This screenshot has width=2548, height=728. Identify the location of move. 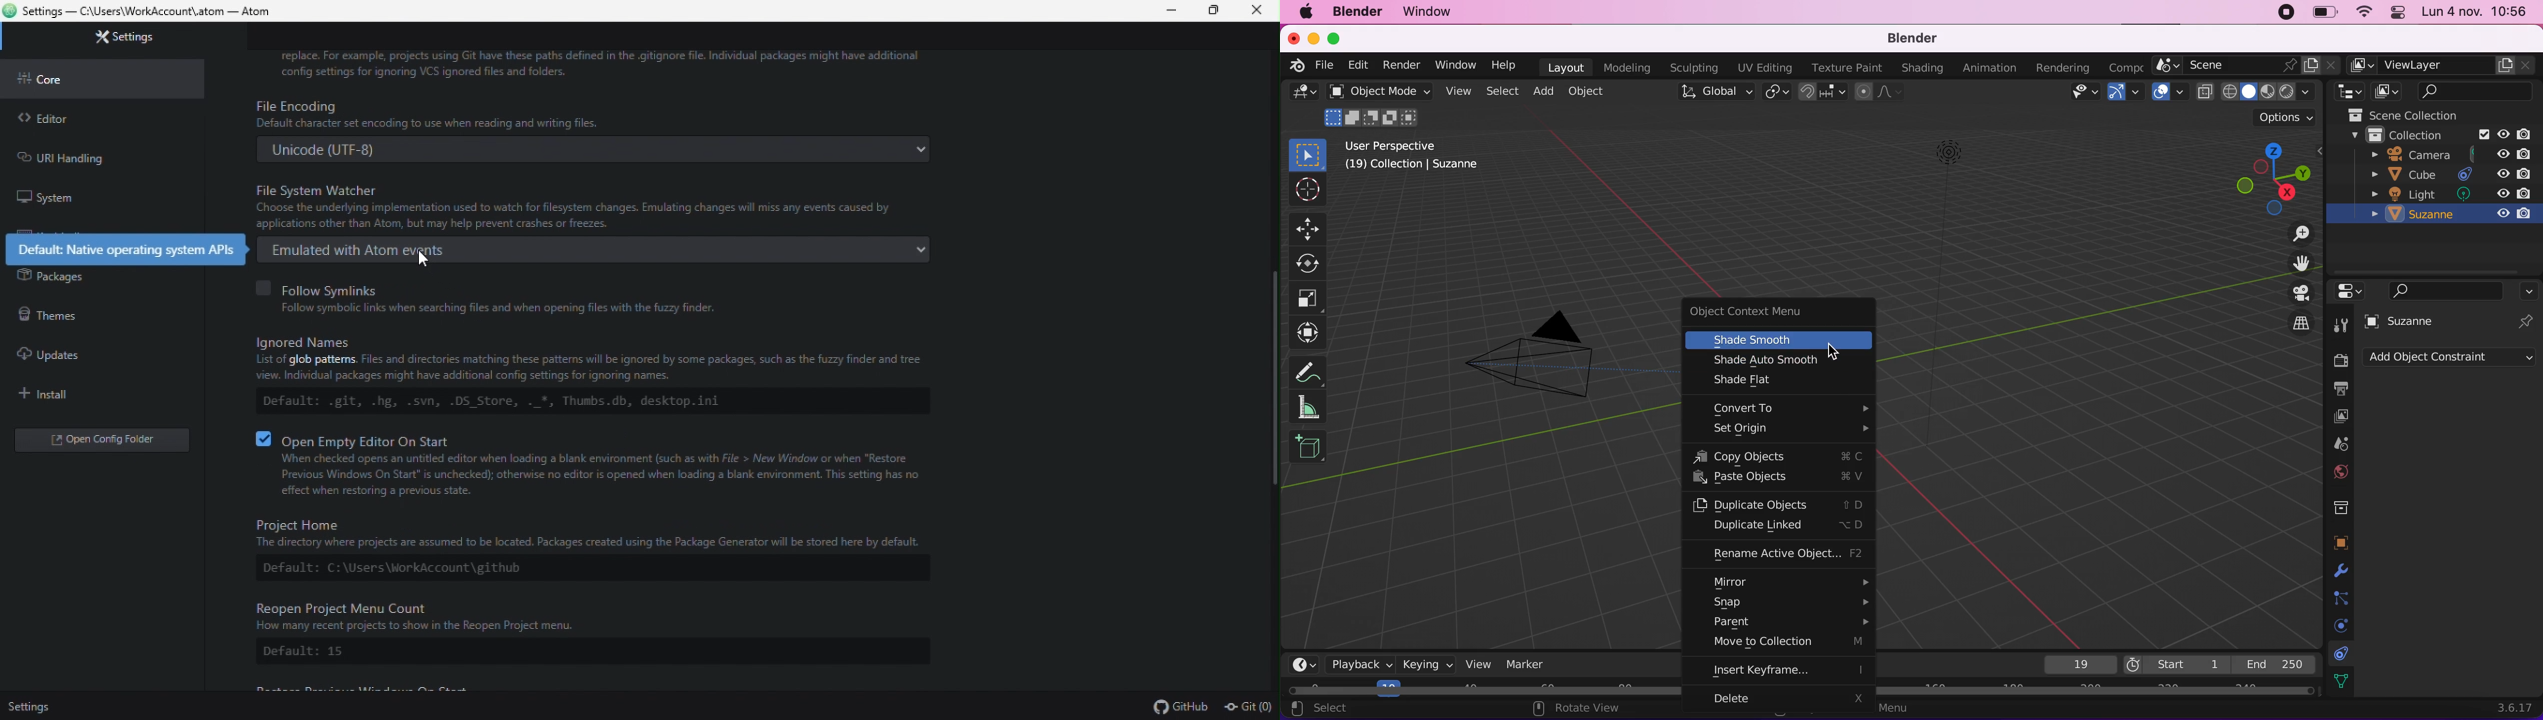
(1309, 227).